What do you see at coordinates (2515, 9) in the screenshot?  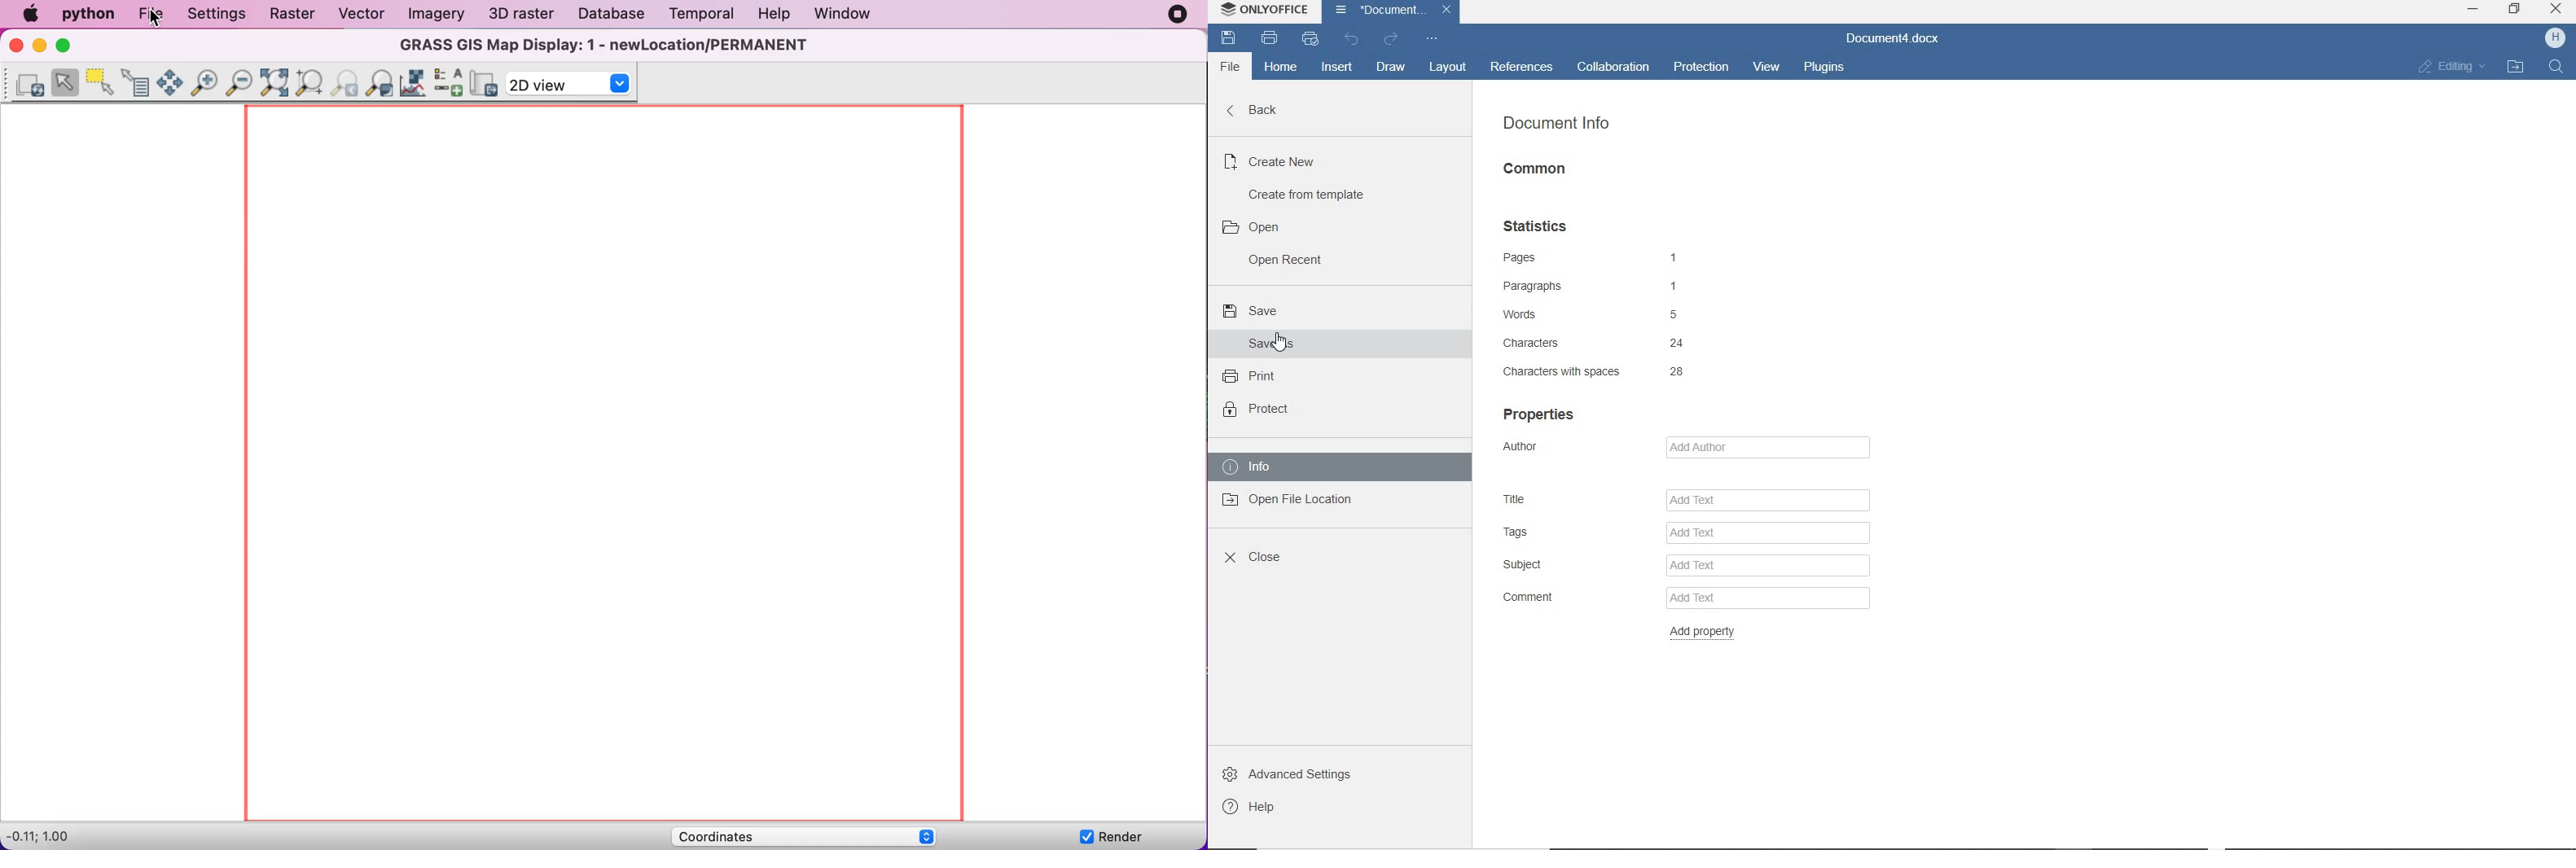 I see `RESTORE` at bounding box center [2515, 9].